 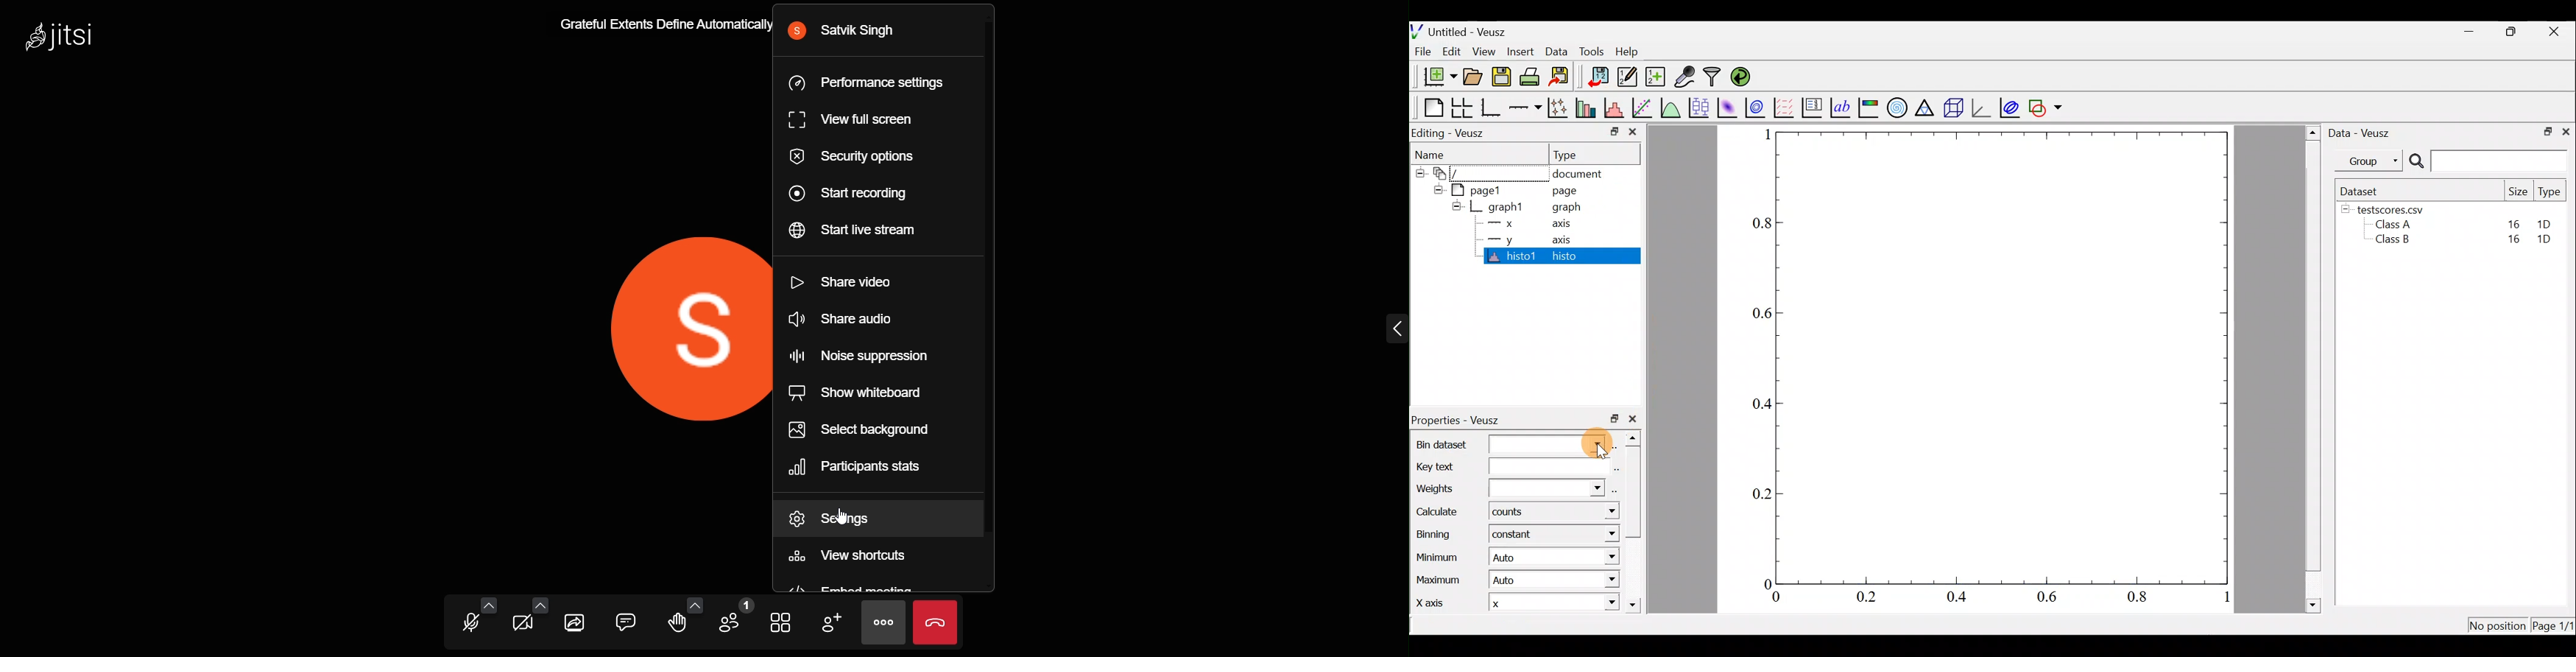 What do you see at coordinates (2311, 369) in the screenshot?
I see `scroll bar` at bounding box center [2311, 369].